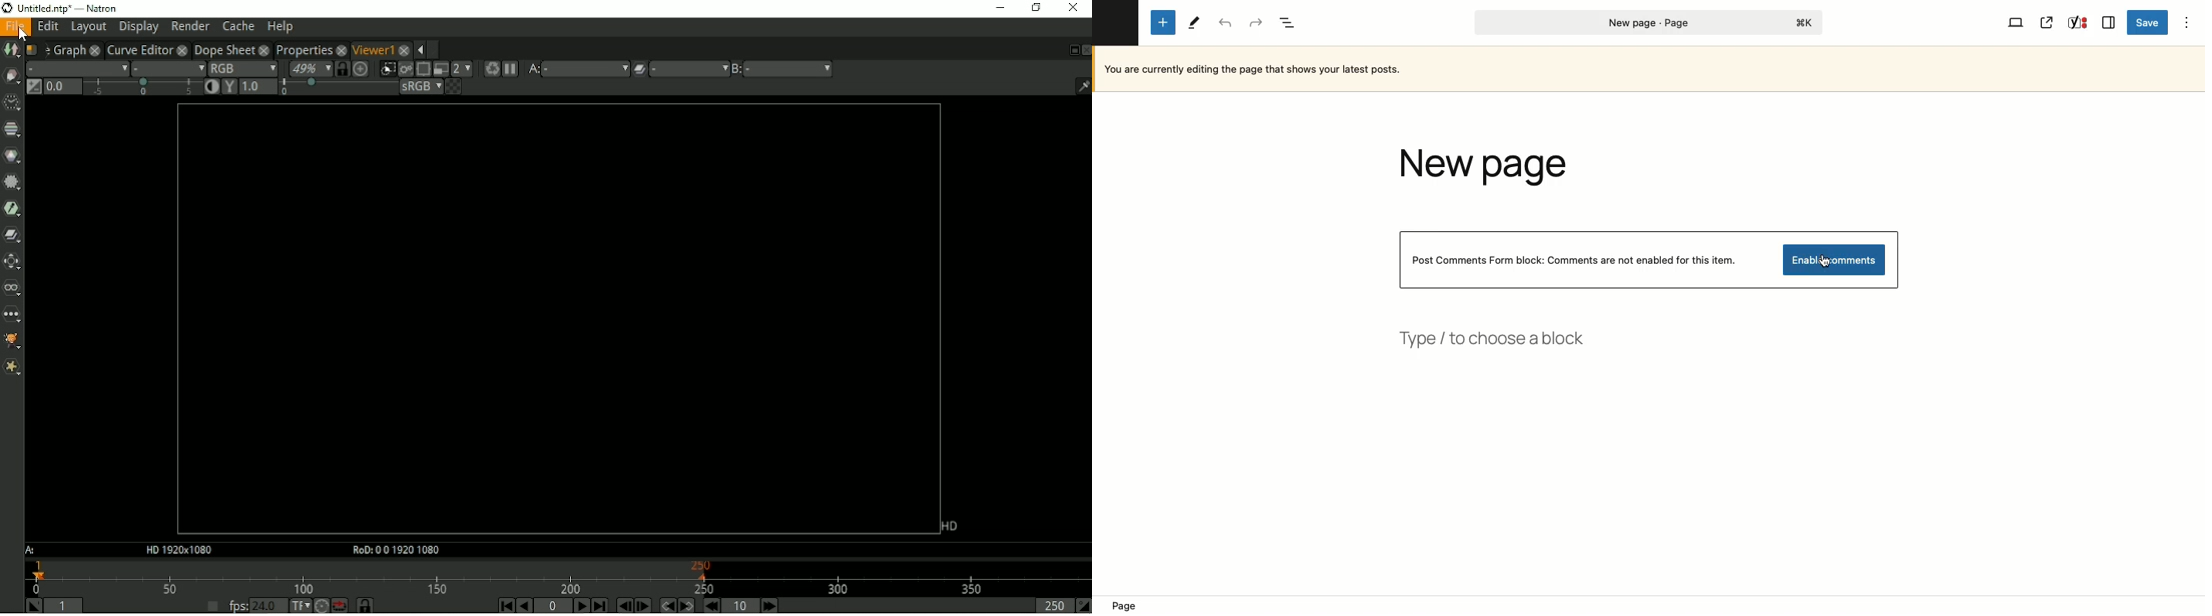  Describe the element at coordinates (1225, 22) in the screenshot. I see `Undo` at that location.